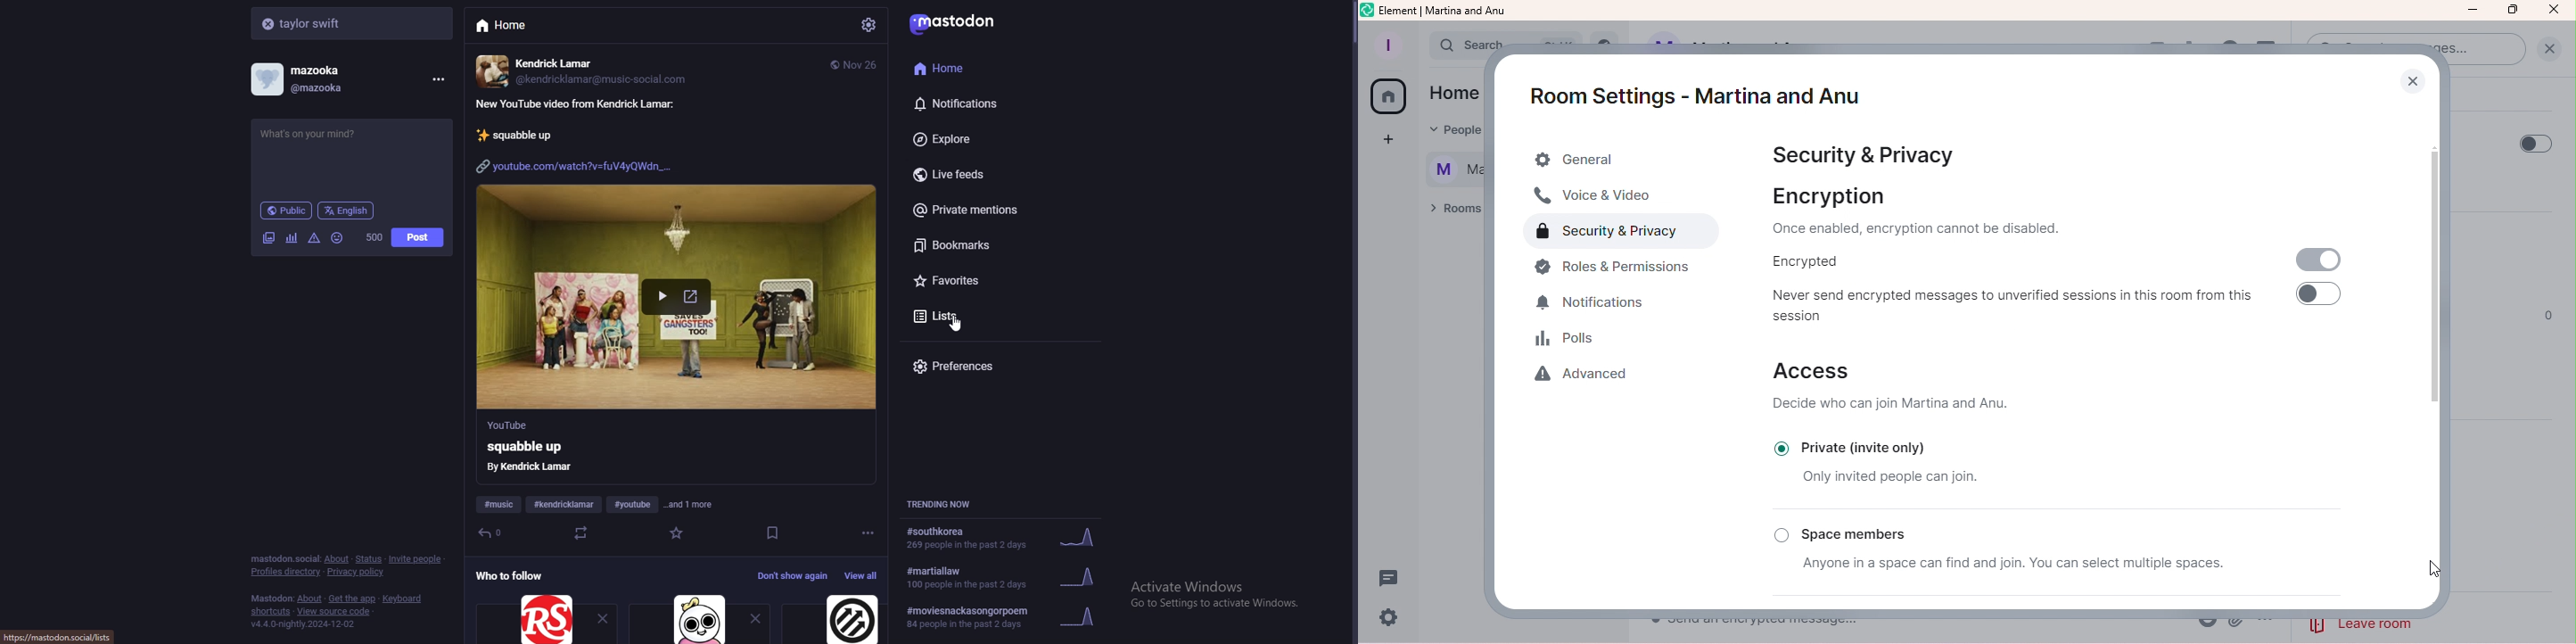 The height and width of the screenshot is (644, 2576). Describe the element at coordinates (2432, 351) in the screenshot. I see `Scroll bar` at that location.